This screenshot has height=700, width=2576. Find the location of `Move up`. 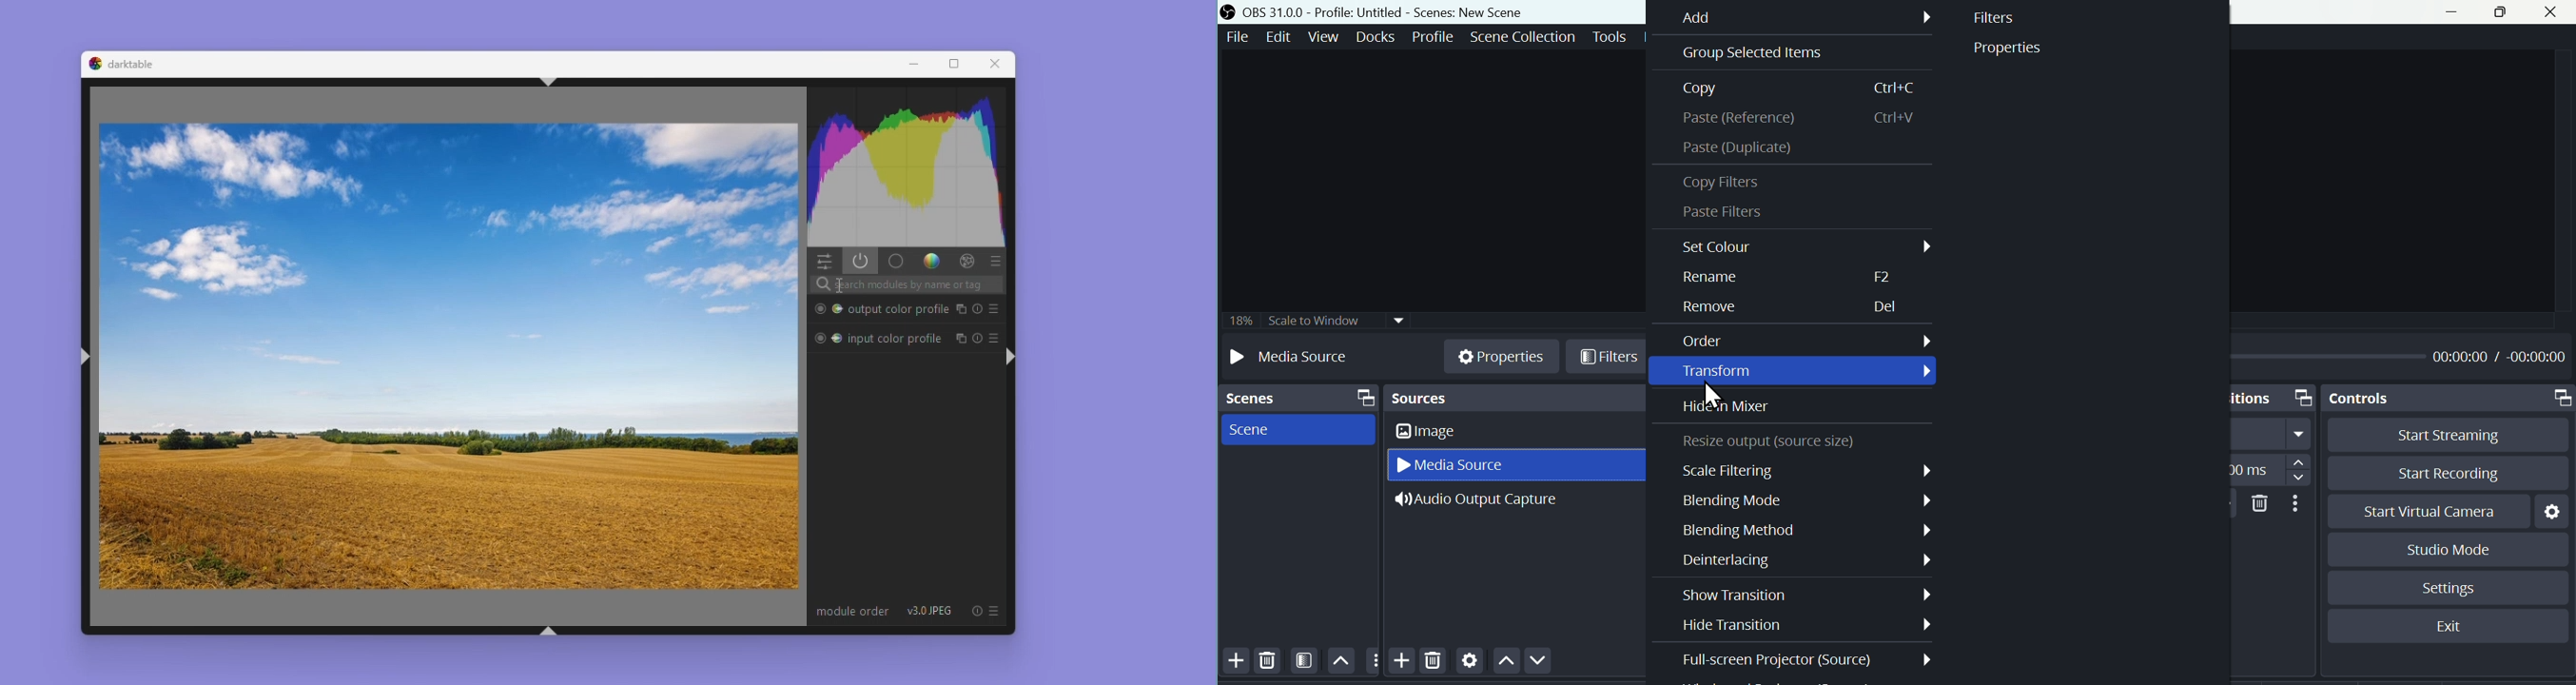

Move up is located at coordinates (1341, 662).